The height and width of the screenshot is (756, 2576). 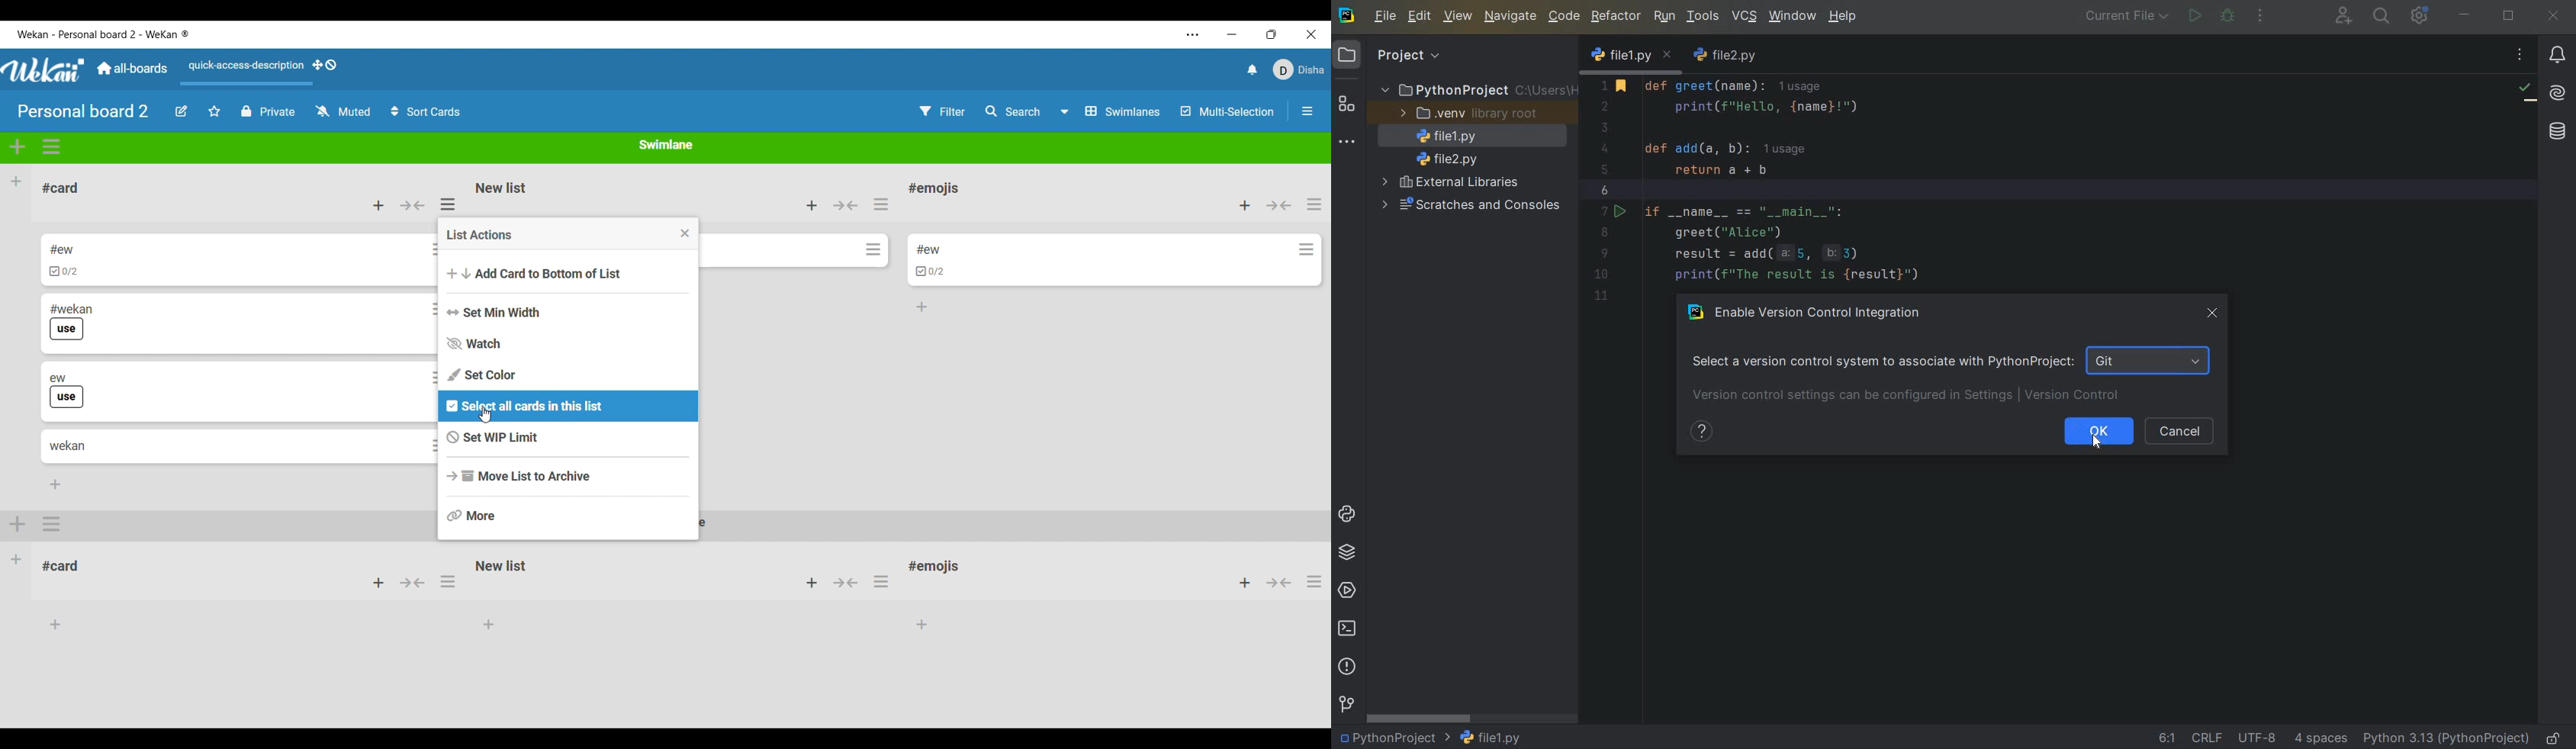 I want to click on code with me, so click(x=2343, y=18).